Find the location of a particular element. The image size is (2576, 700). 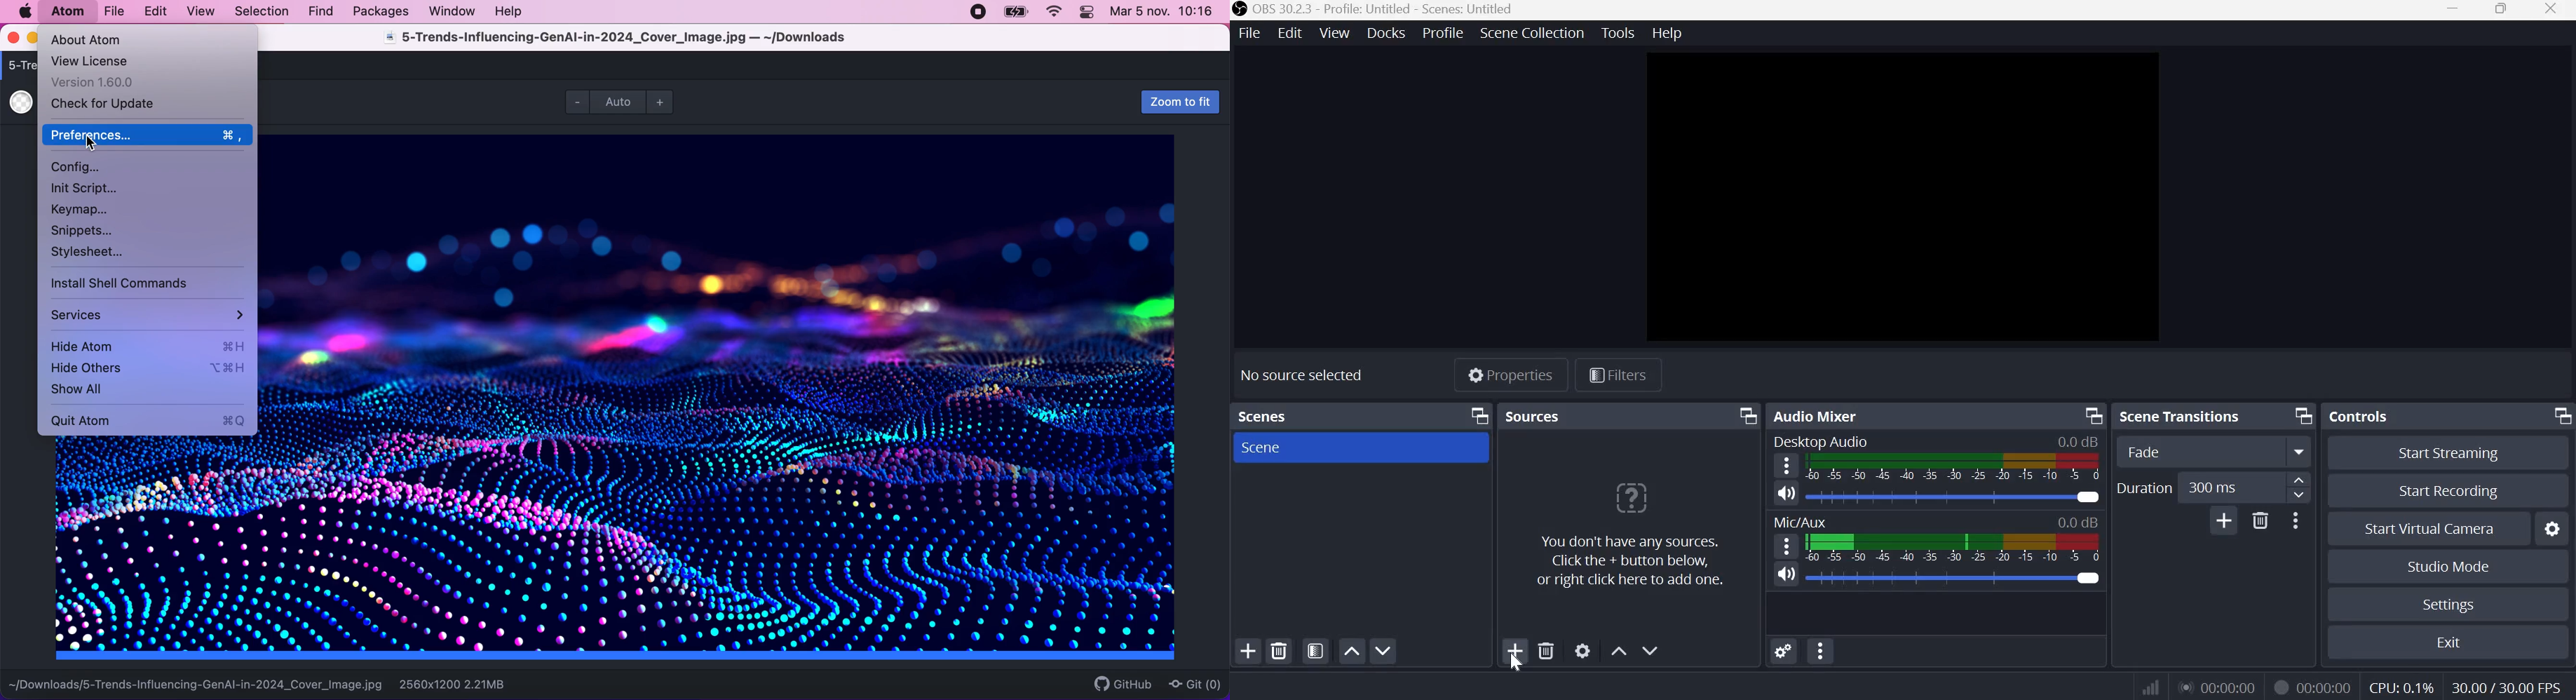

file is located at coordinates (113, 12).